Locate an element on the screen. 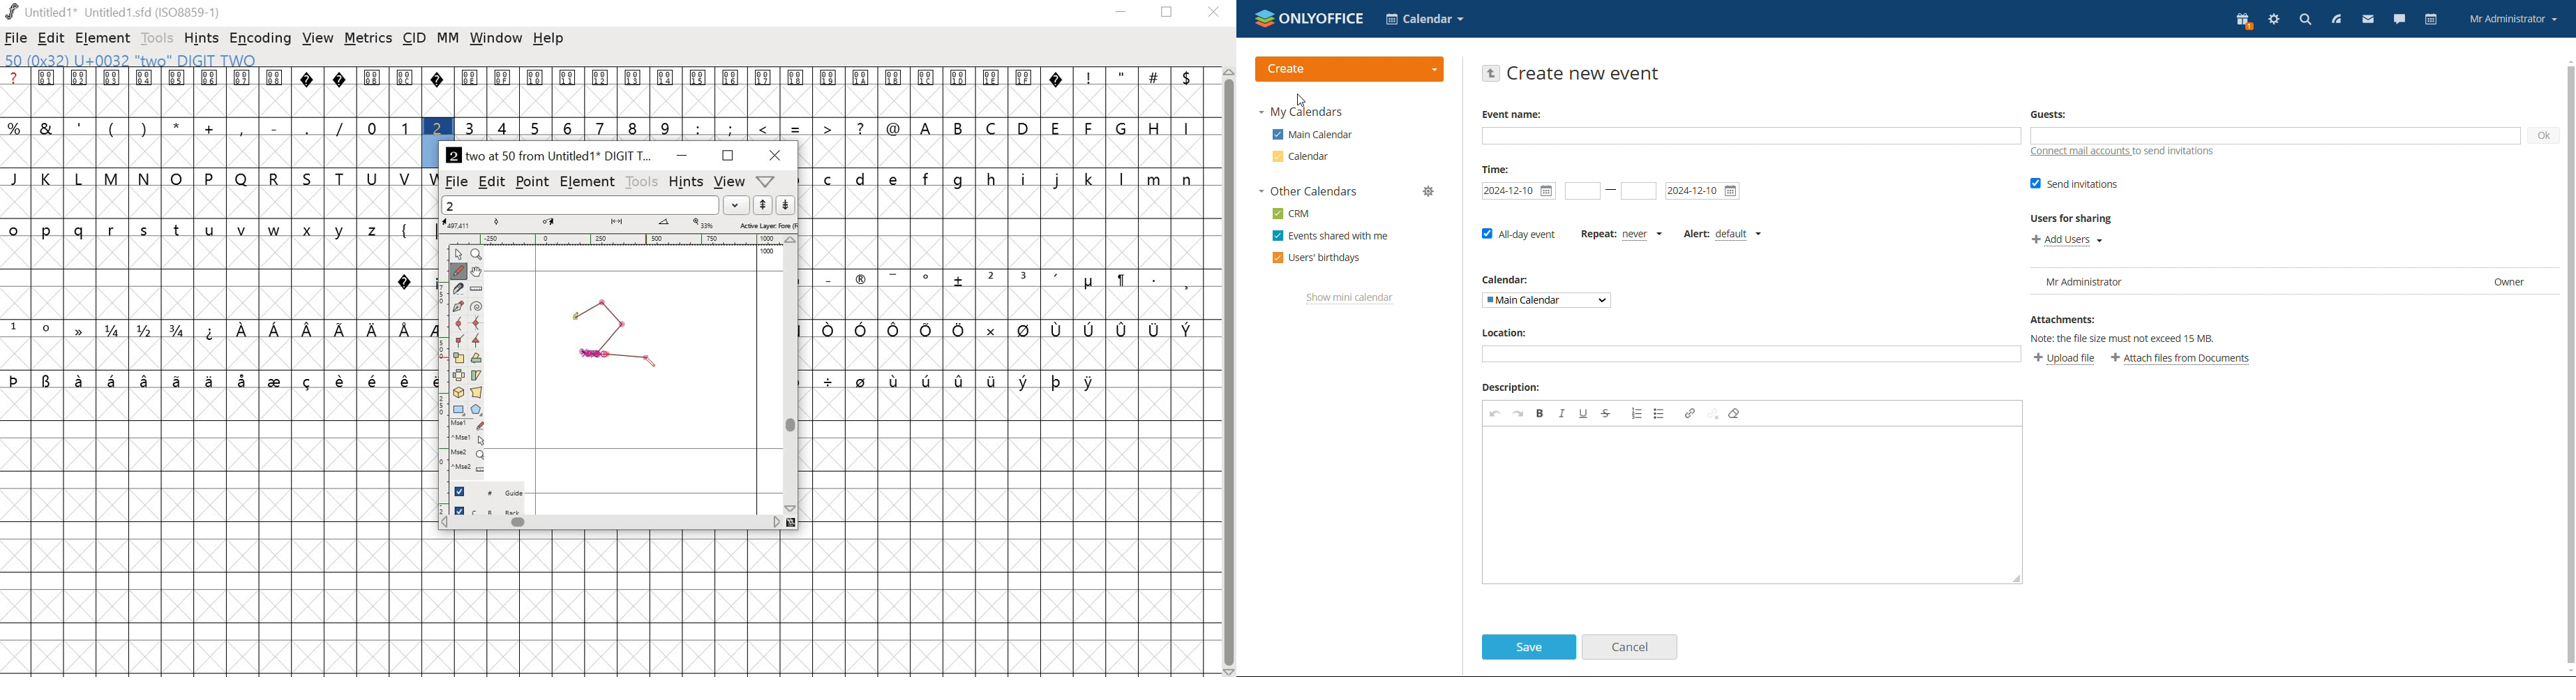  word list field is located at coordinates (580, 205).